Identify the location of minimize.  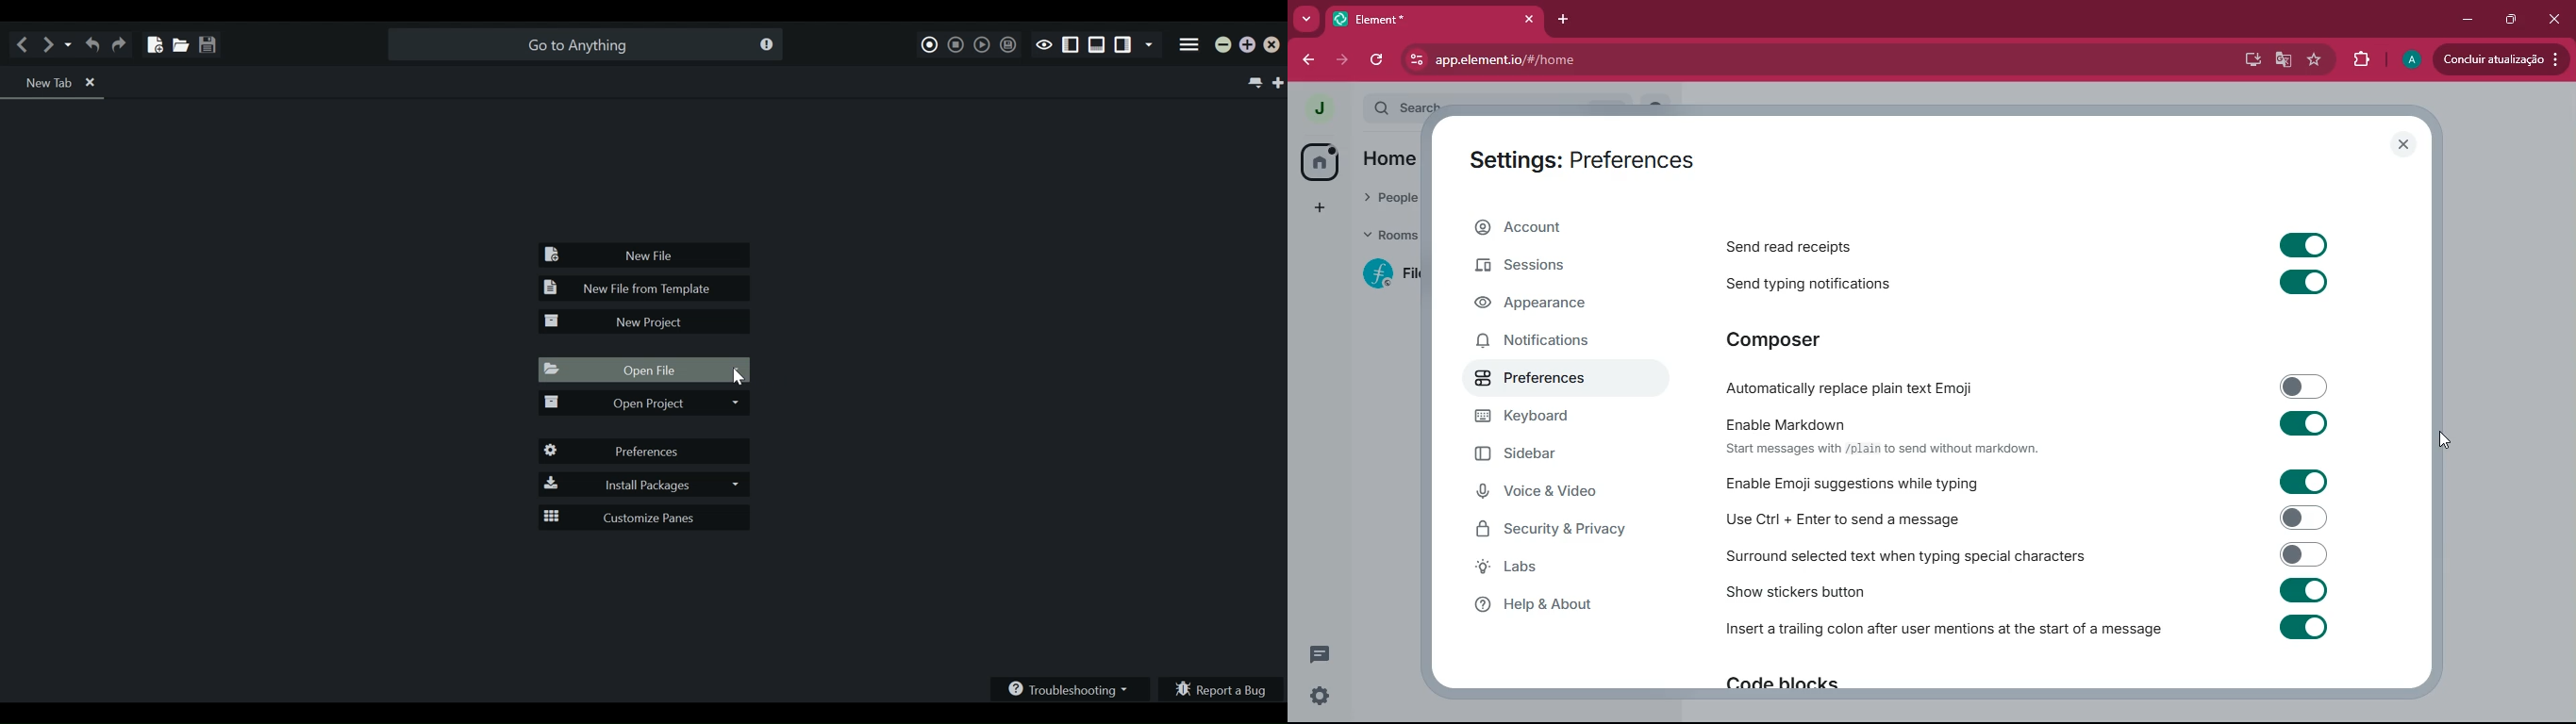
(2466, 18).